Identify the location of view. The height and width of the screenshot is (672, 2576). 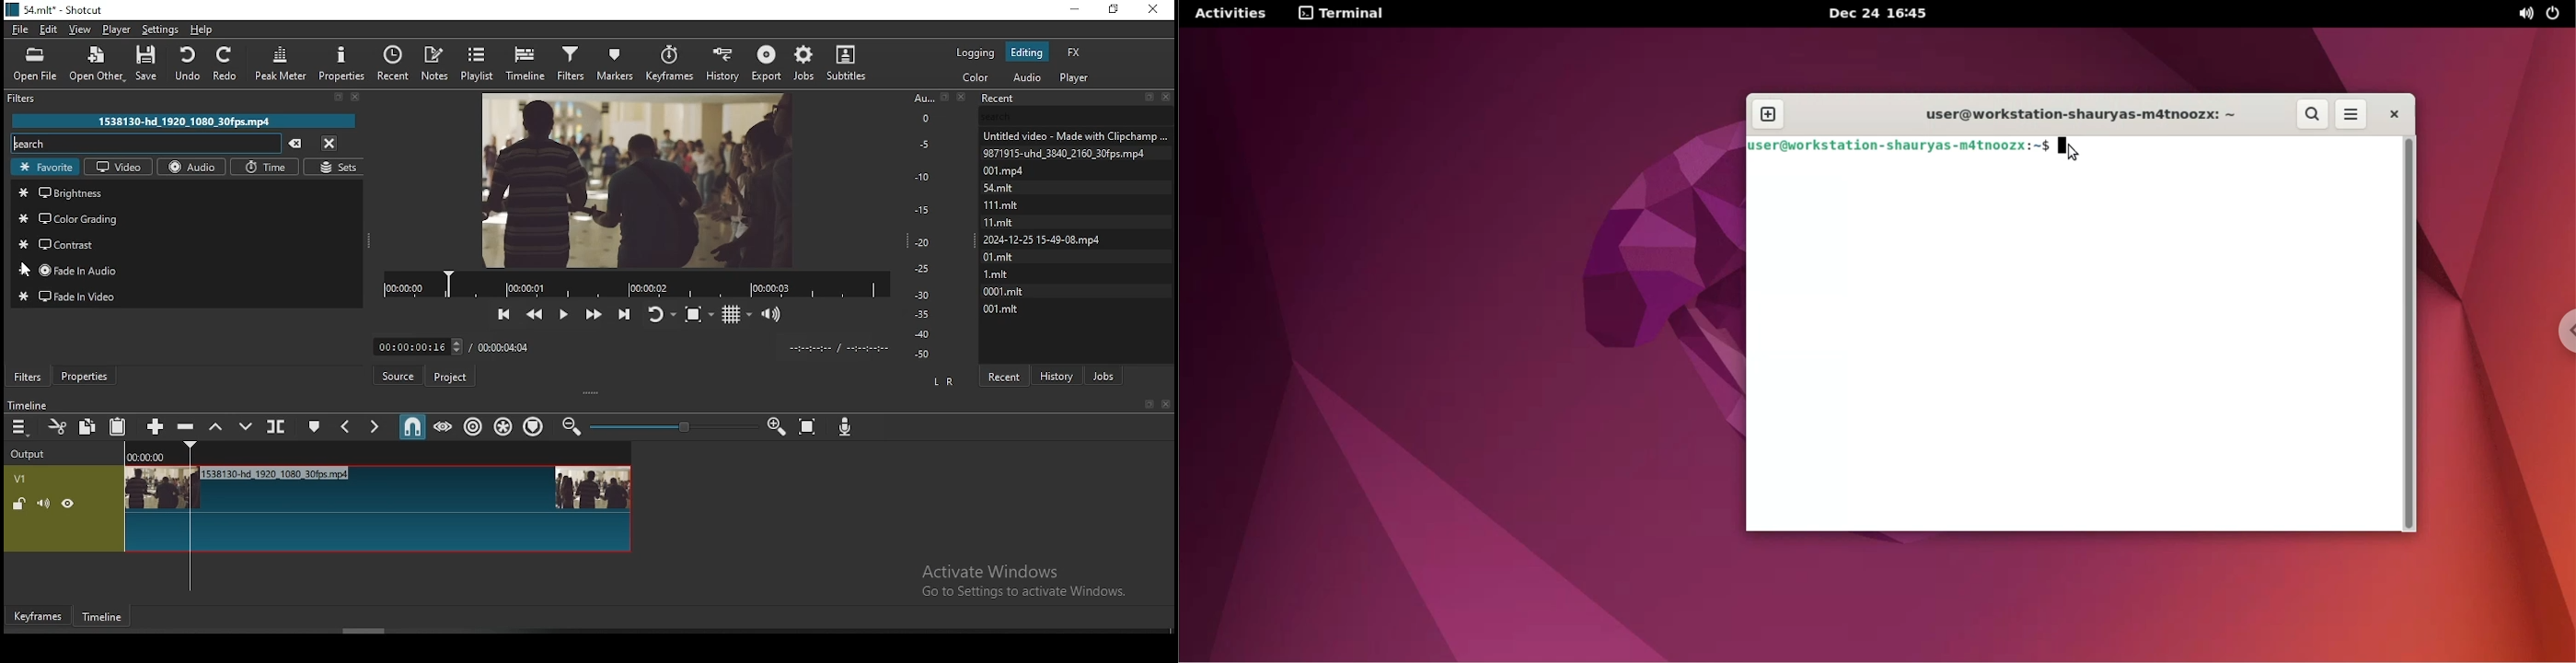
(81, 29).